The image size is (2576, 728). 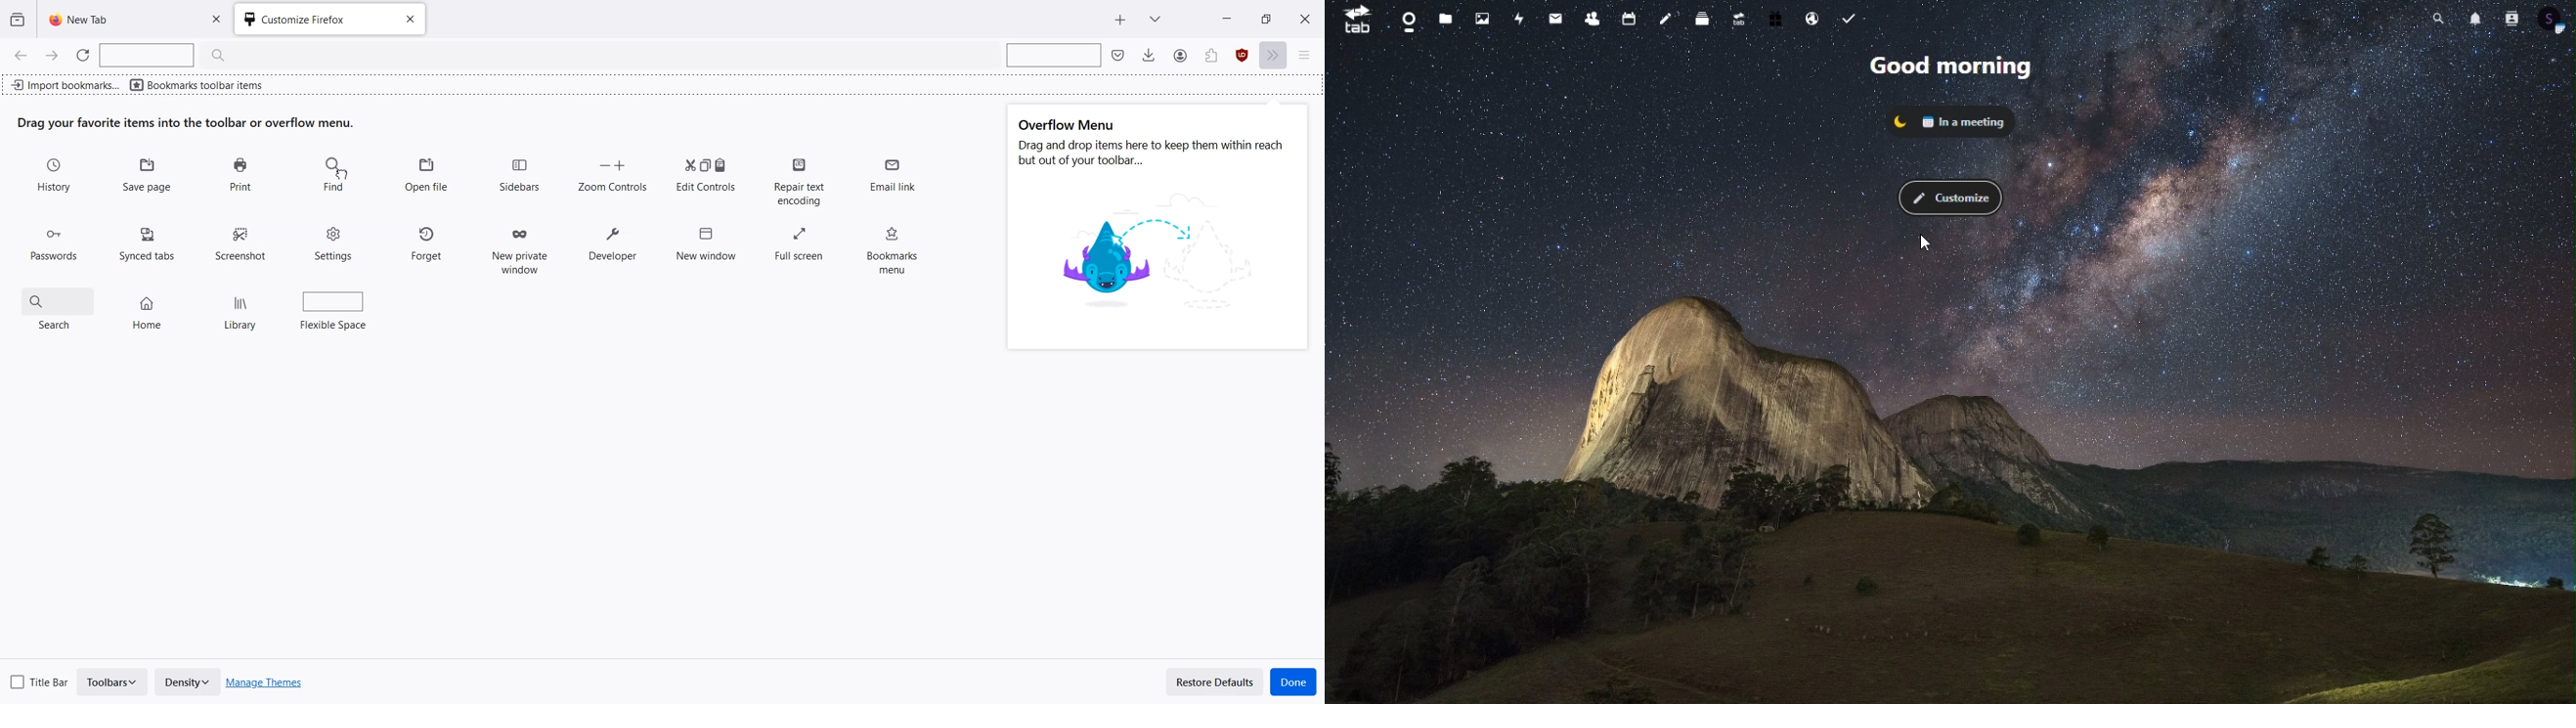 What do you see at coordinates (1149, 55) in the screenshot?
I see `Downloads` at bounding box center [1149, 55].